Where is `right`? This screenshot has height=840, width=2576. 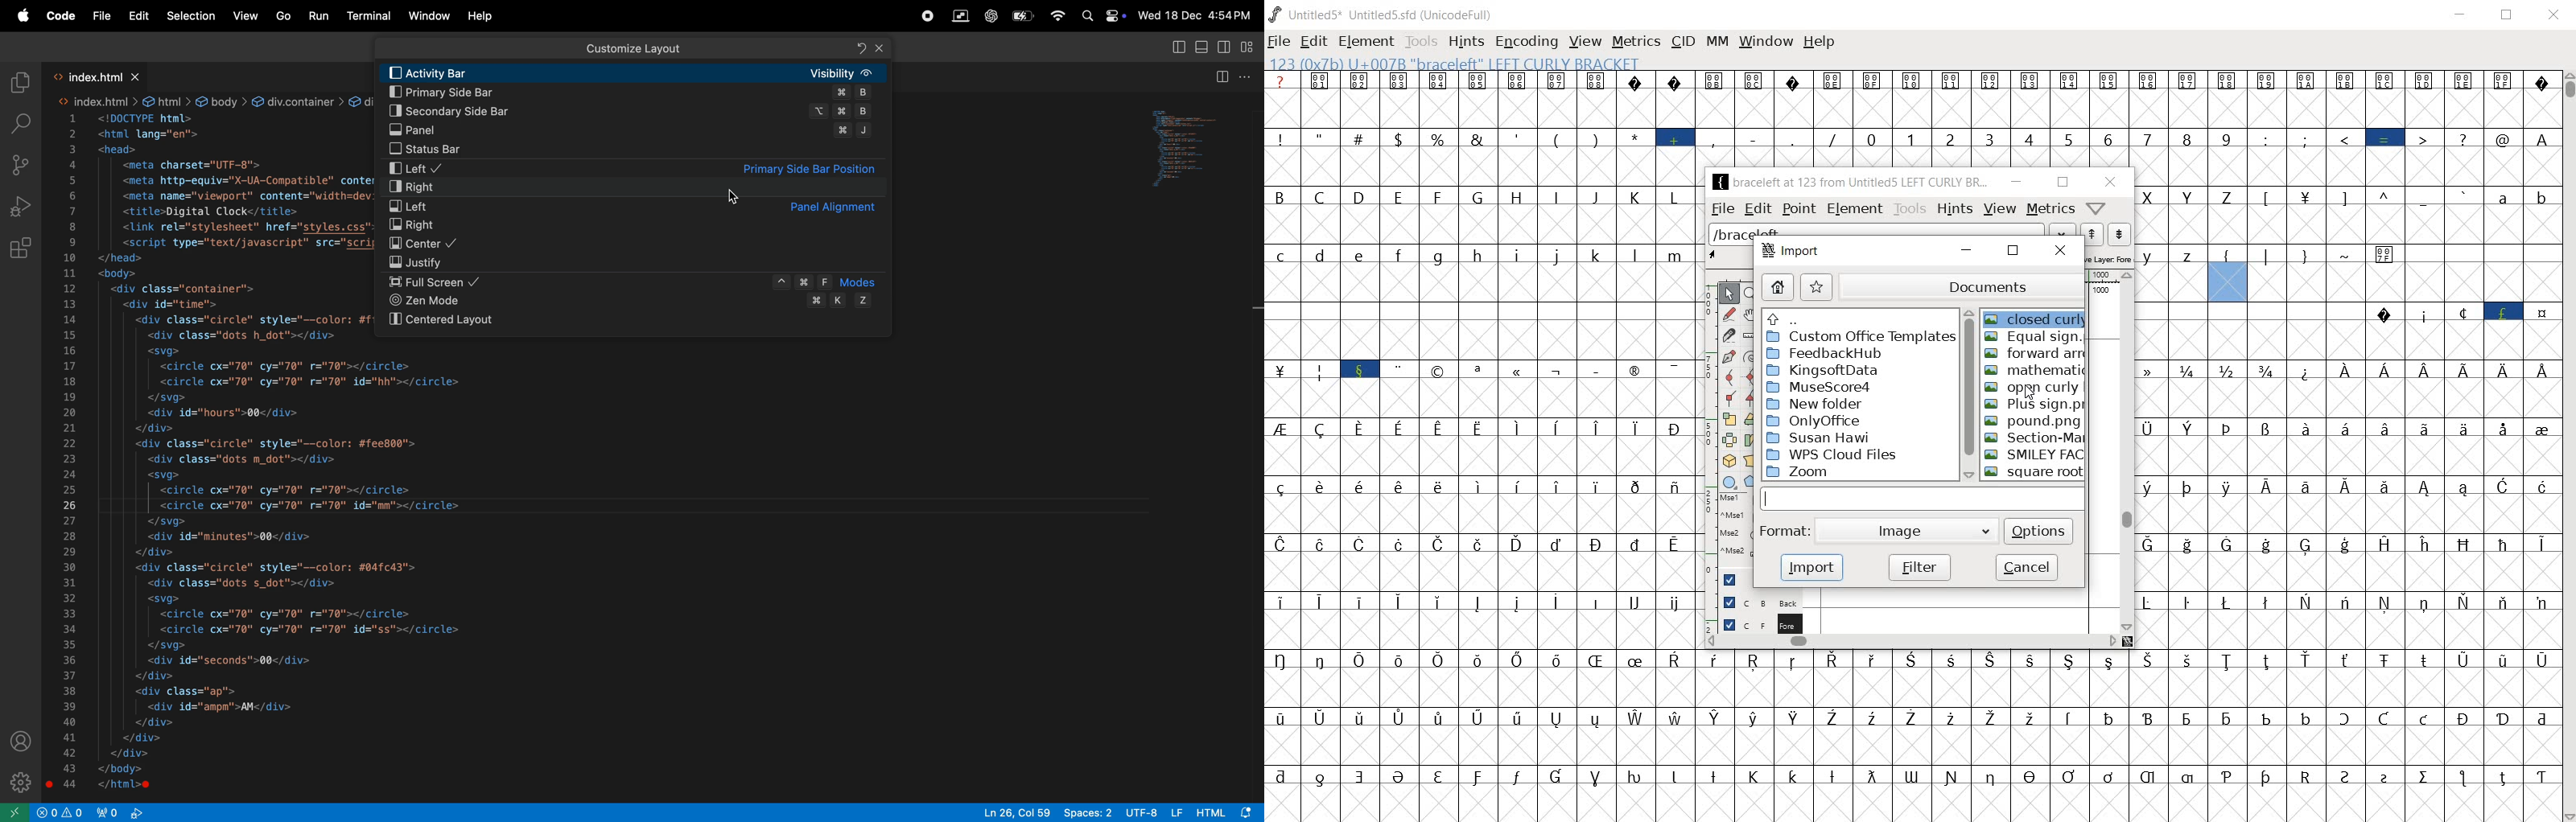 right is located at coordinates (640, 226).